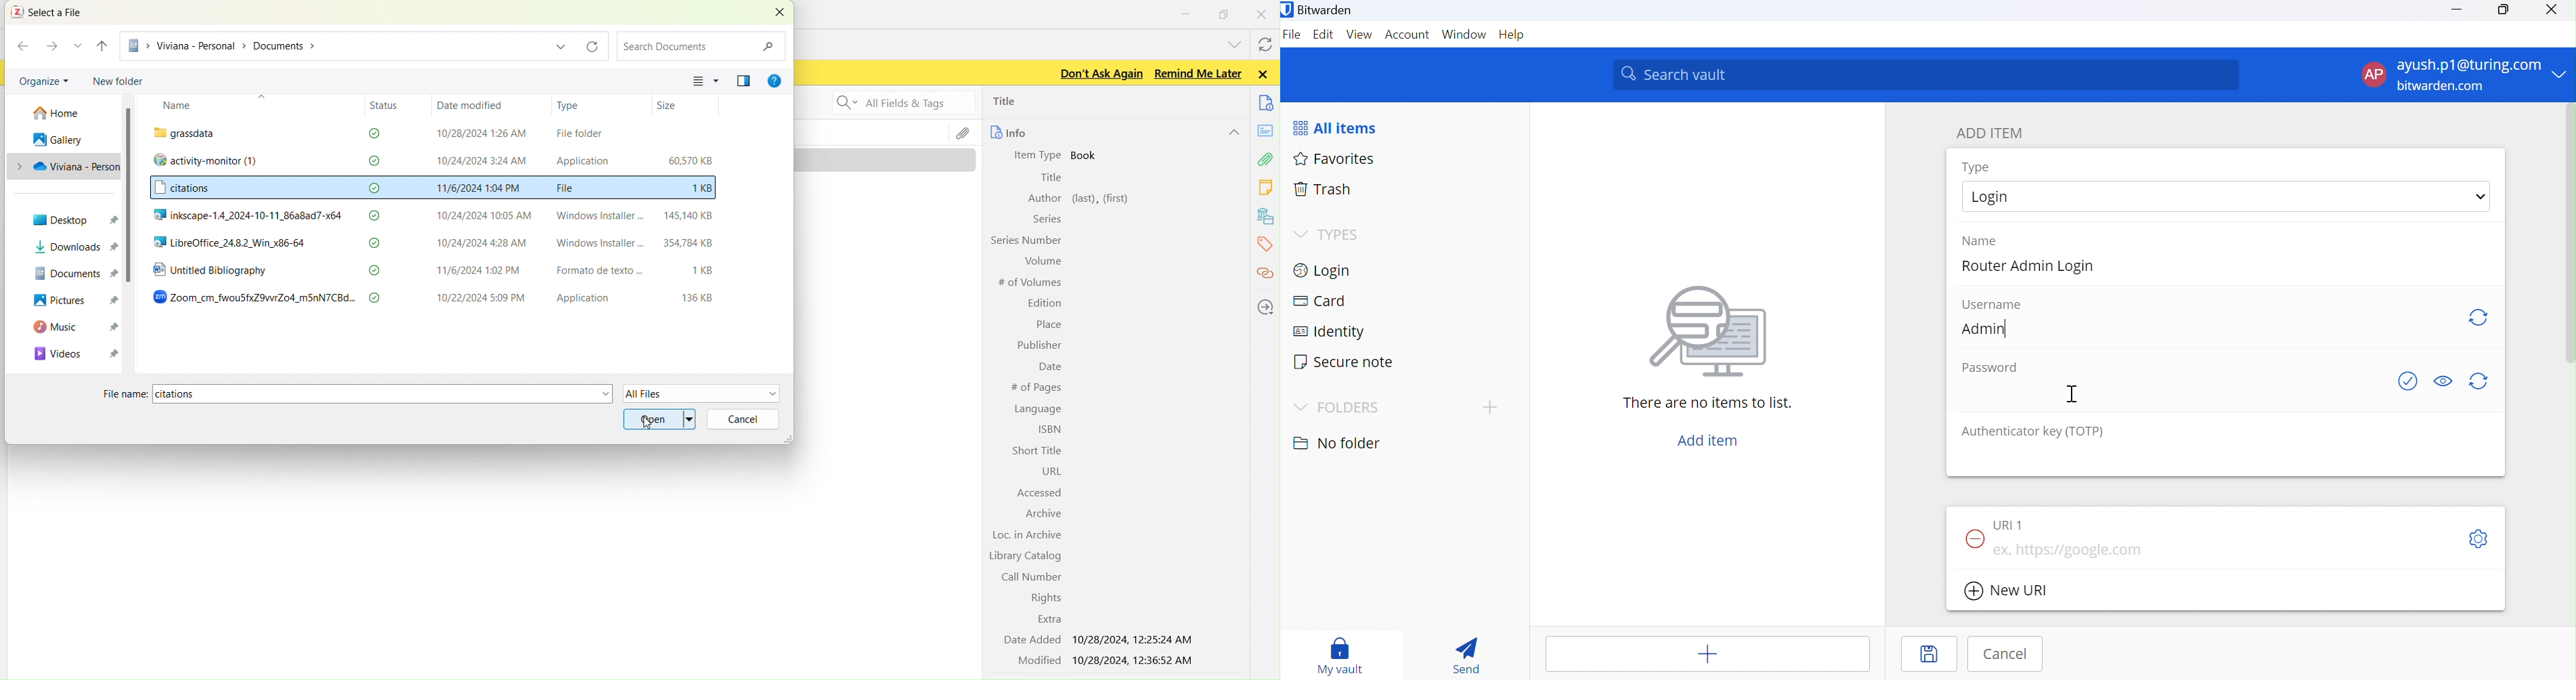 This screenshot has height=700, width=2576. Describe the element at coordinates (698, 393) in the screenshot. I see `all files` at that location.